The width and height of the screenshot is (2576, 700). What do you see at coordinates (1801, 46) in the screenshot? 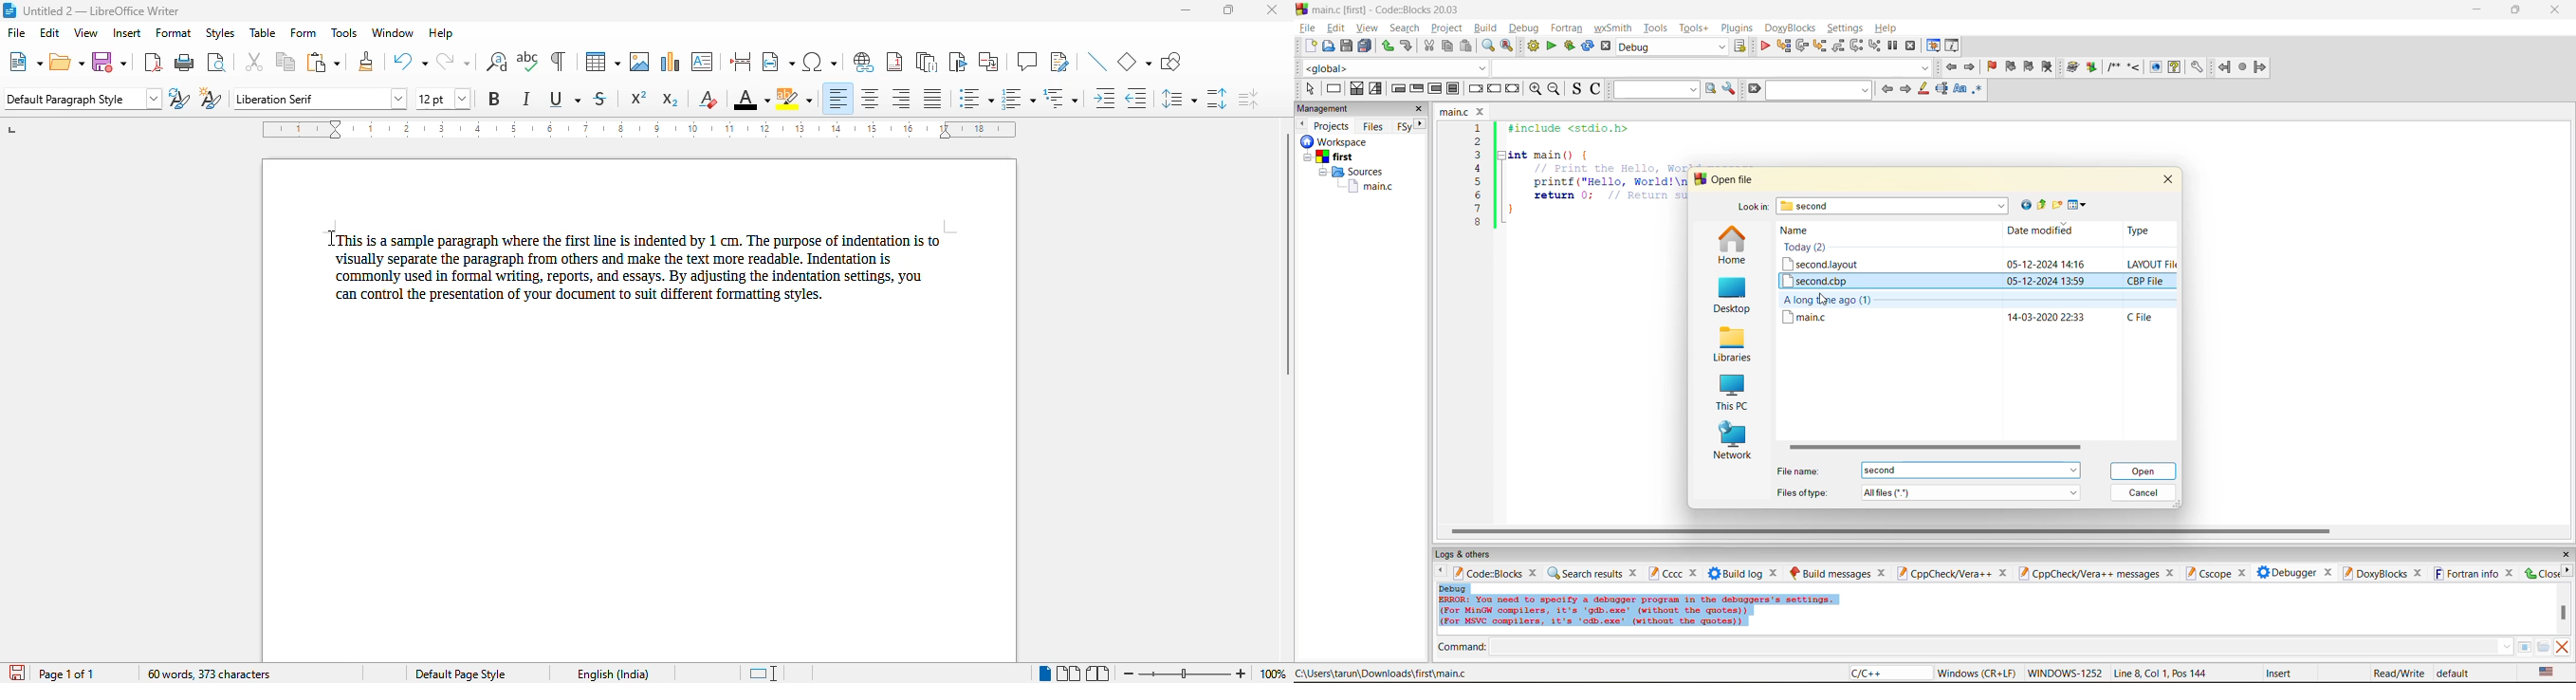
I see `next line` at bounding box center [1801, 46].